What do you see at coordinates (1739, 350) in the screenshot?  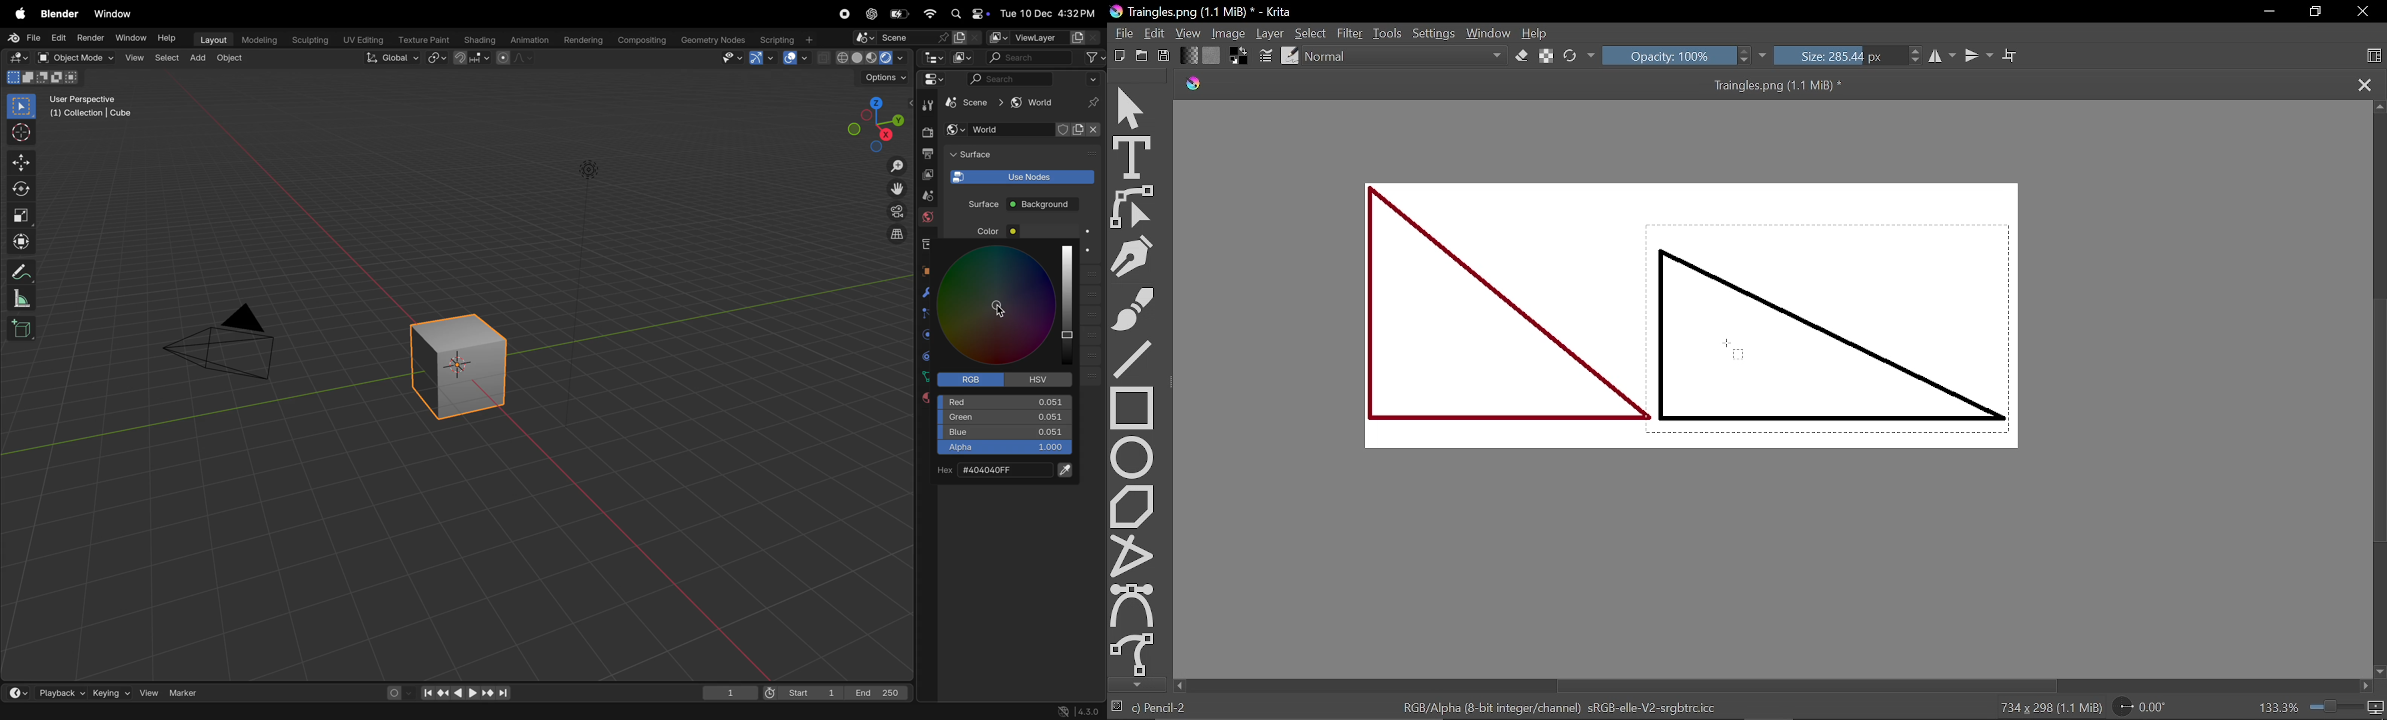 I see `Cursor` at bounding box center [1739, 350].